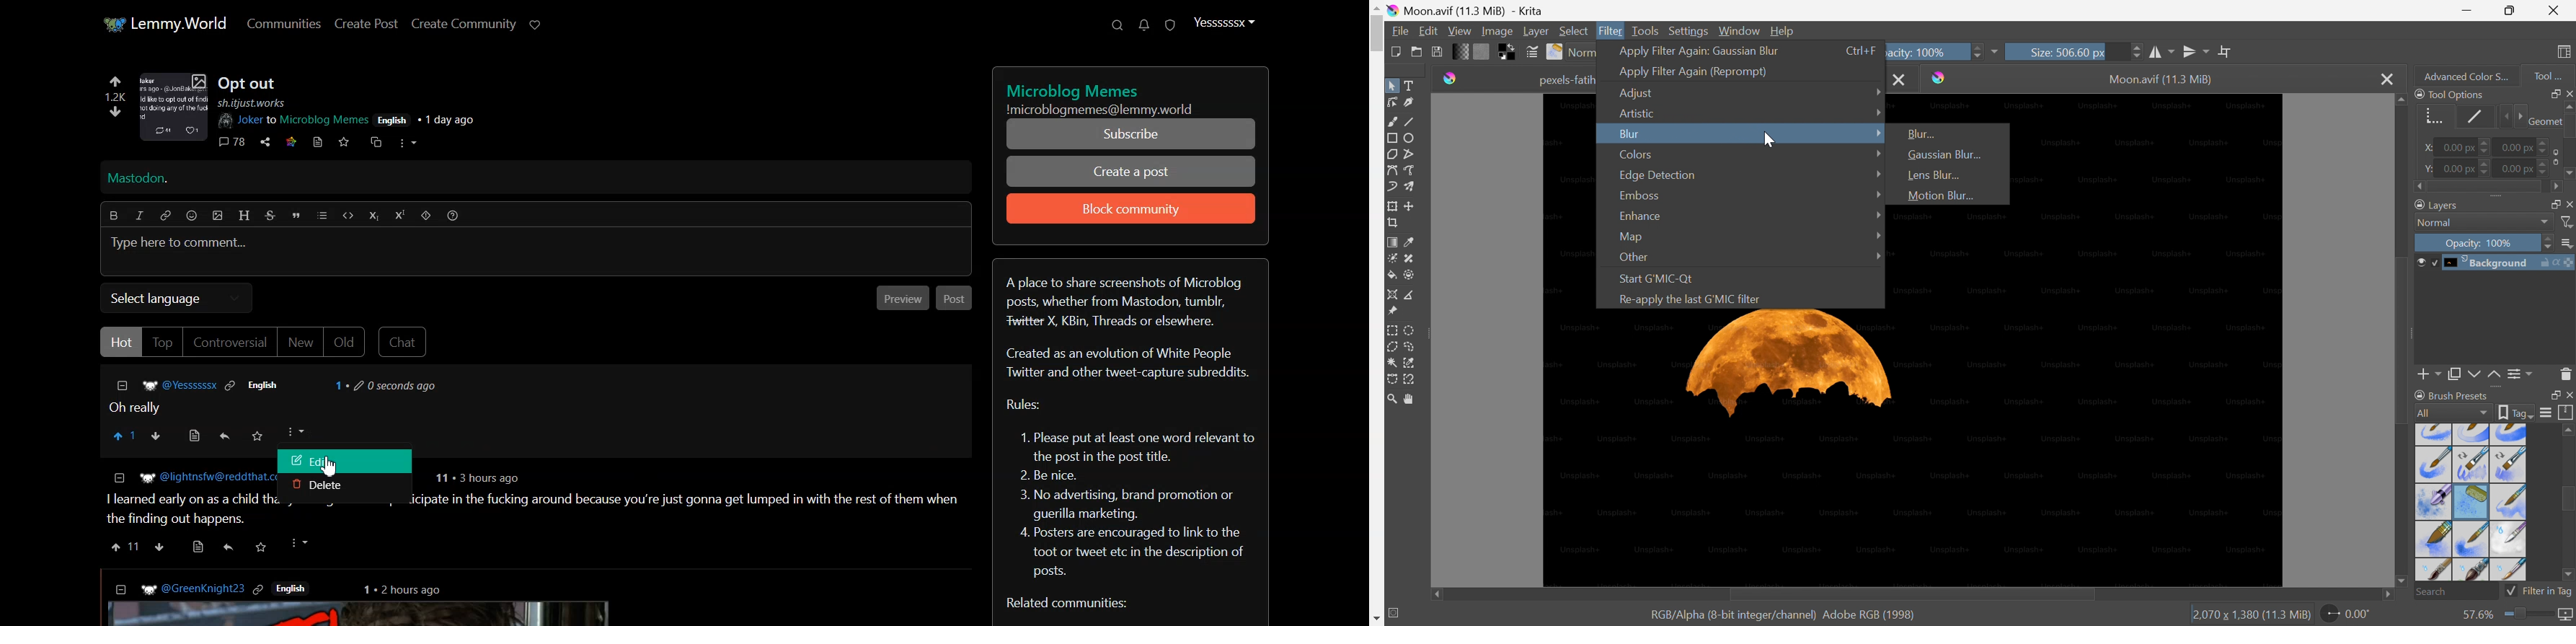  What do you see at coordinates (164, 22) in the screenshot?
I see `Home page` at bounding box center [164, 22].